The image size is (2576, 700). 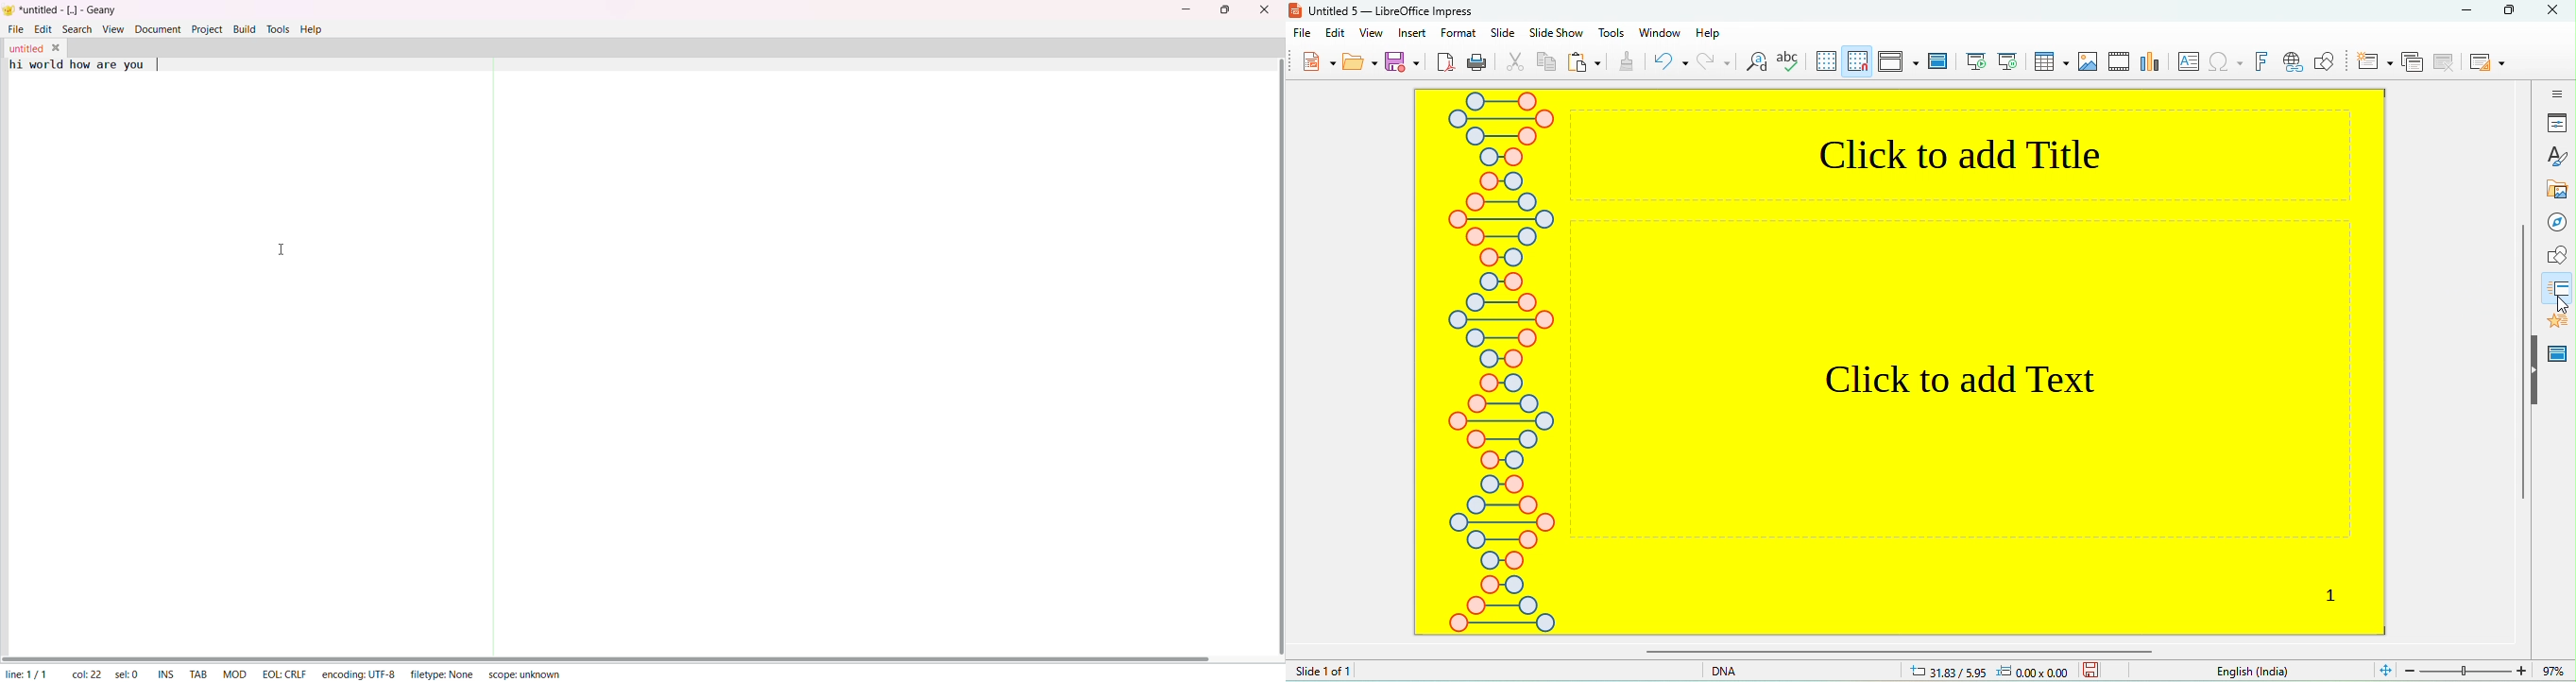 I want to click on slideshow, so click(x=1557, y=33).